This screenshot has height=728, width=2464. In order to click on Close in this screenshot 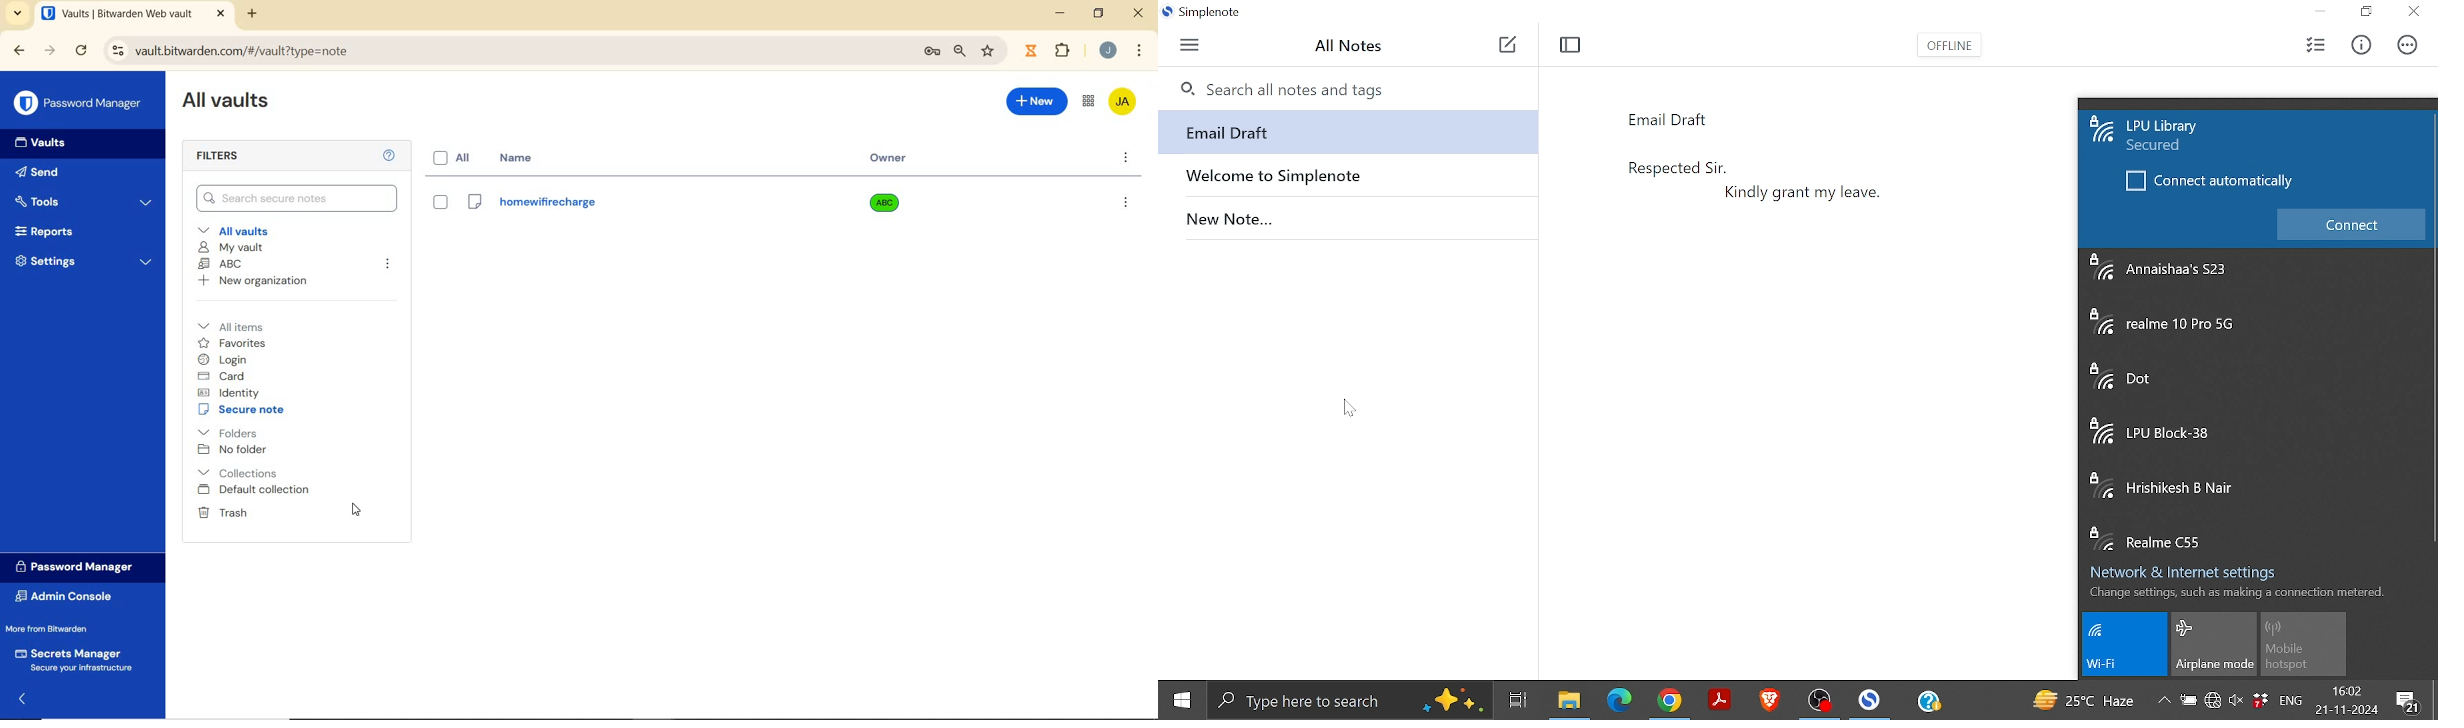, I will do `click(2412, 13)`.